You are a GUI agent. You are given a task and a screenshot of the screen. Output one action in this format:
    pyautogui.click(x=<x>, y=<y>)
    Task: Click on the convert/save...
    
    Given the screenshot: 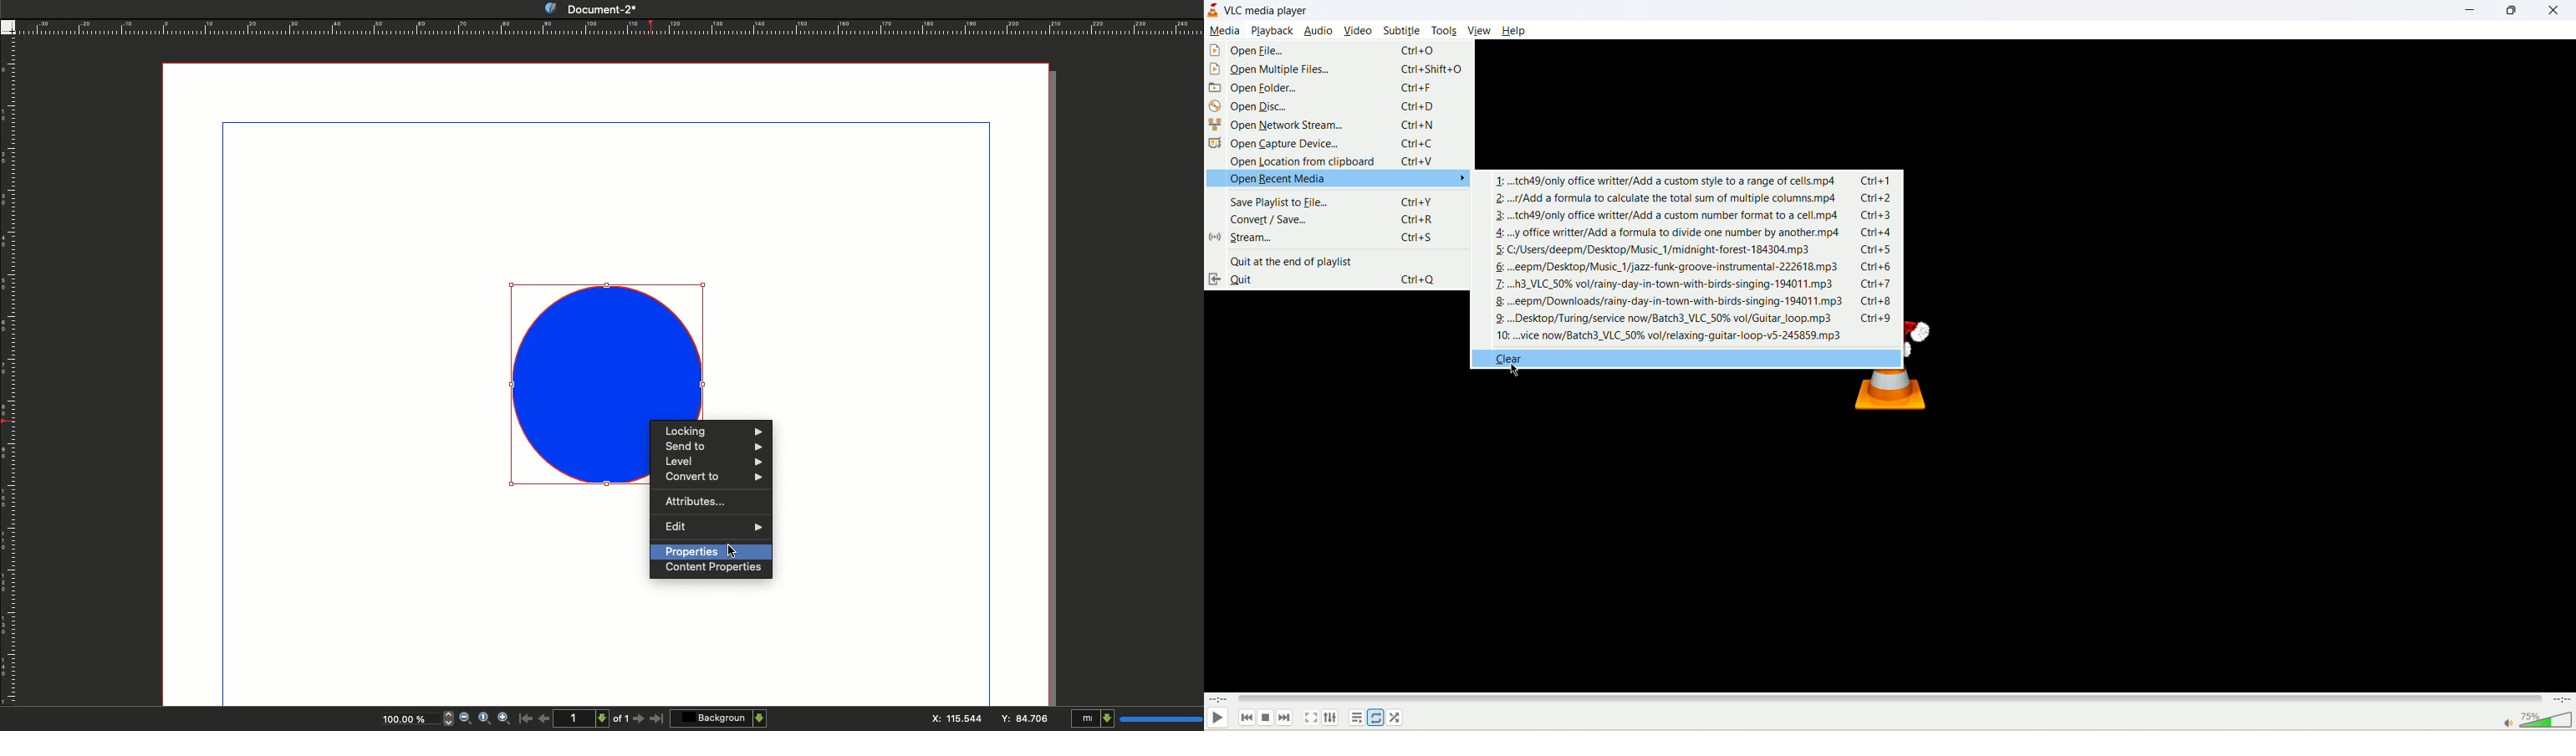 What is the action you would take?
    pyautogui.click(x=1300, y=218)
    